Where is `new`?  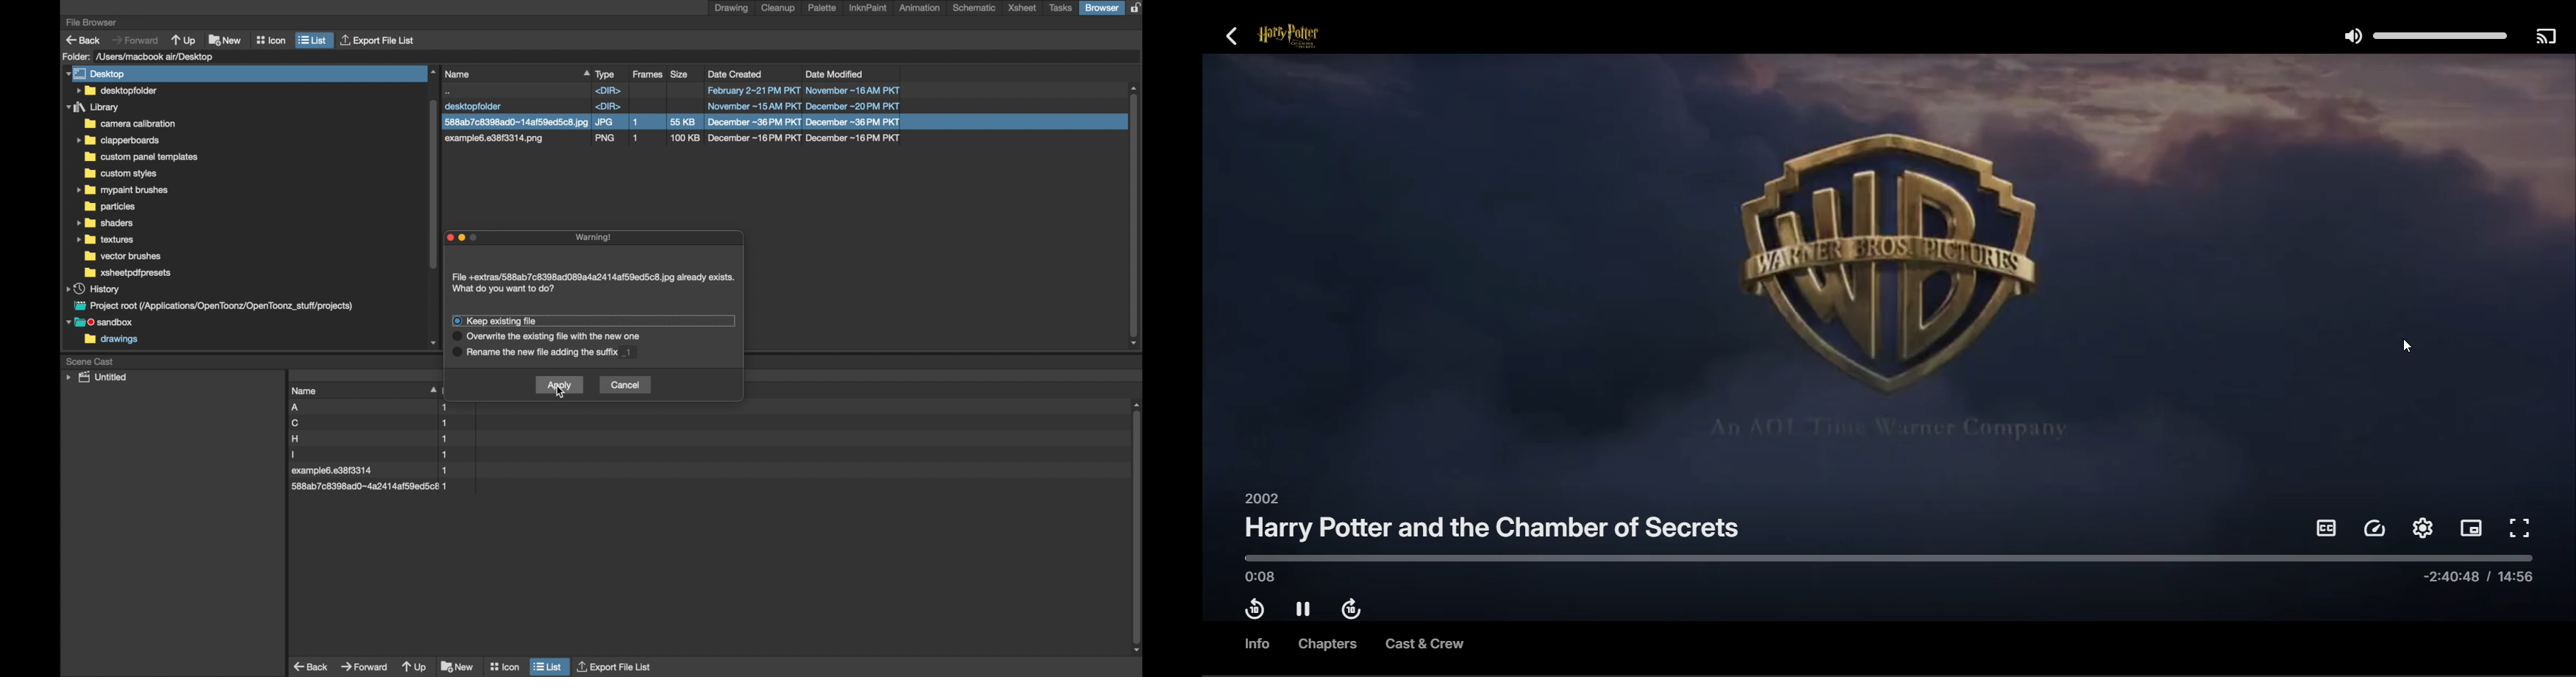 new is located at coordinates (226, 38).